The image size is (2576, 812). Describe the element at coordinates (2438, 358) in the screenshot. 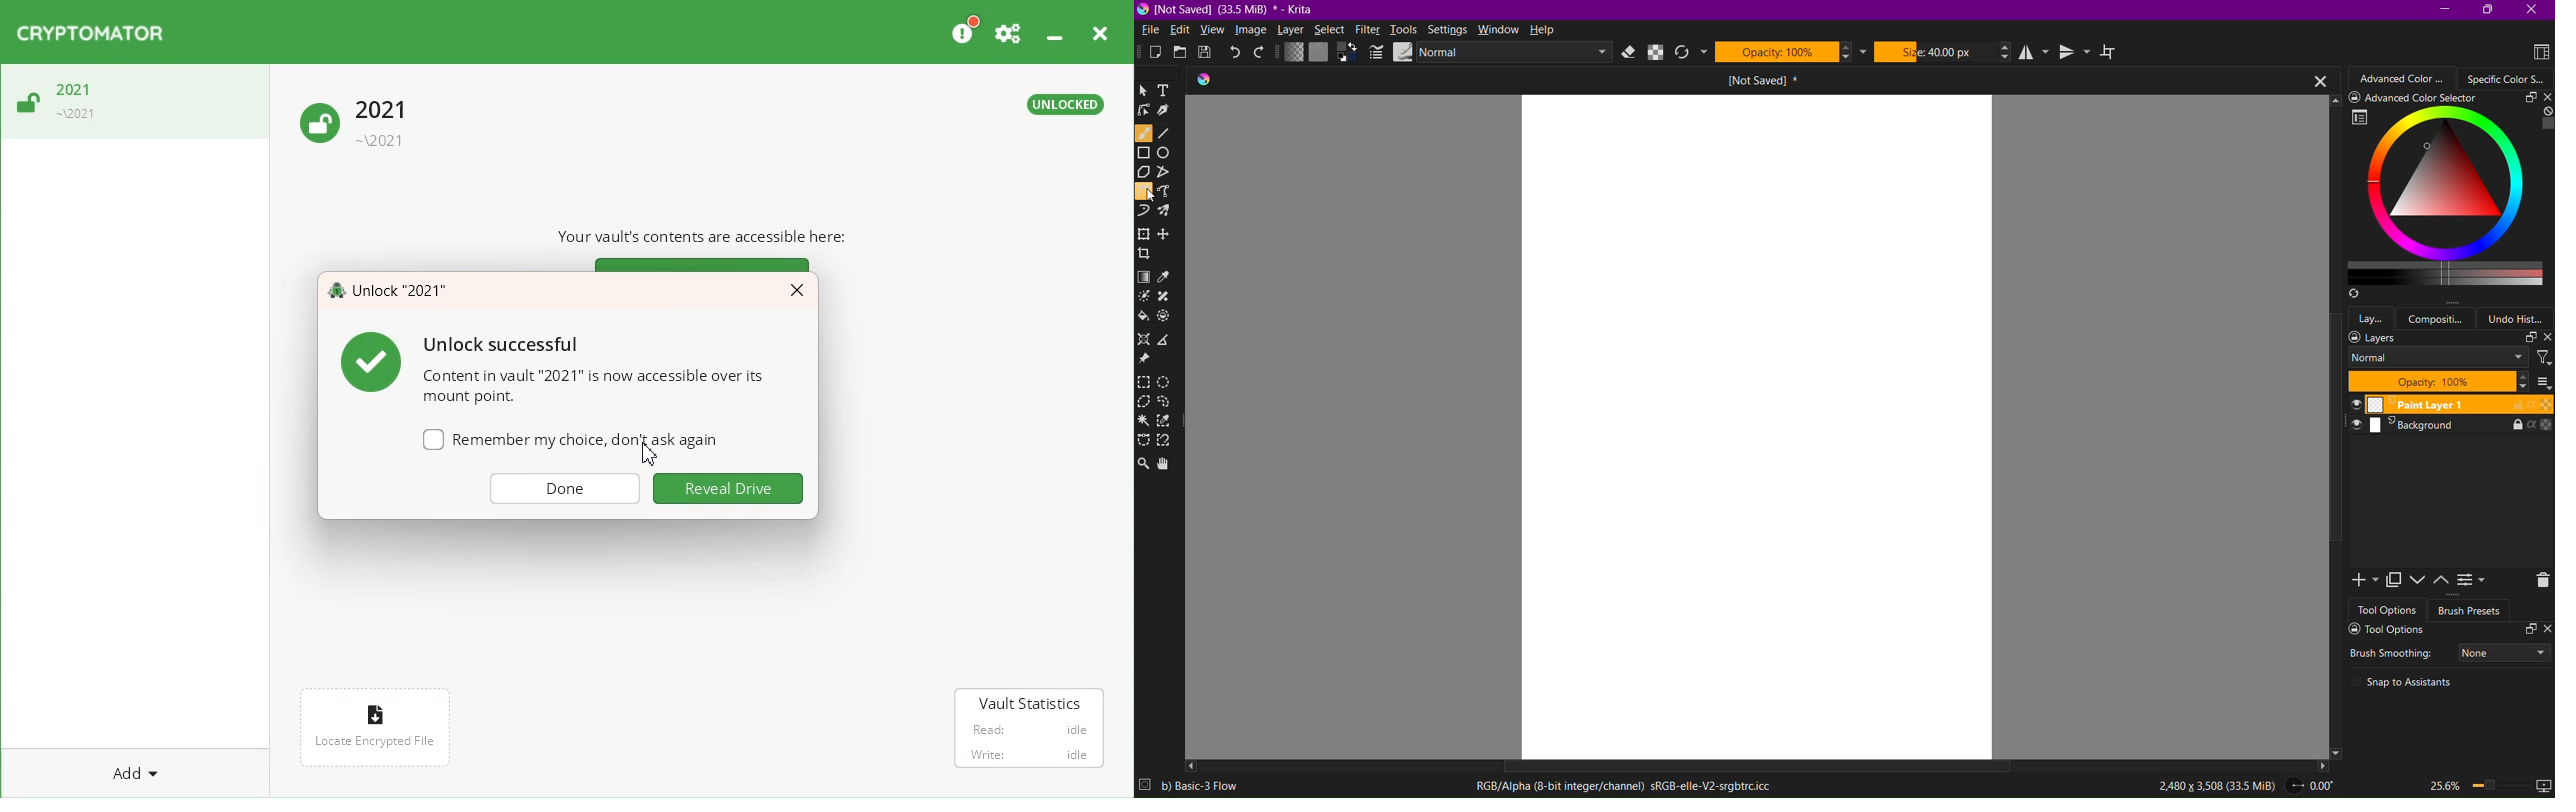

I see `Layer Mode` at that location.